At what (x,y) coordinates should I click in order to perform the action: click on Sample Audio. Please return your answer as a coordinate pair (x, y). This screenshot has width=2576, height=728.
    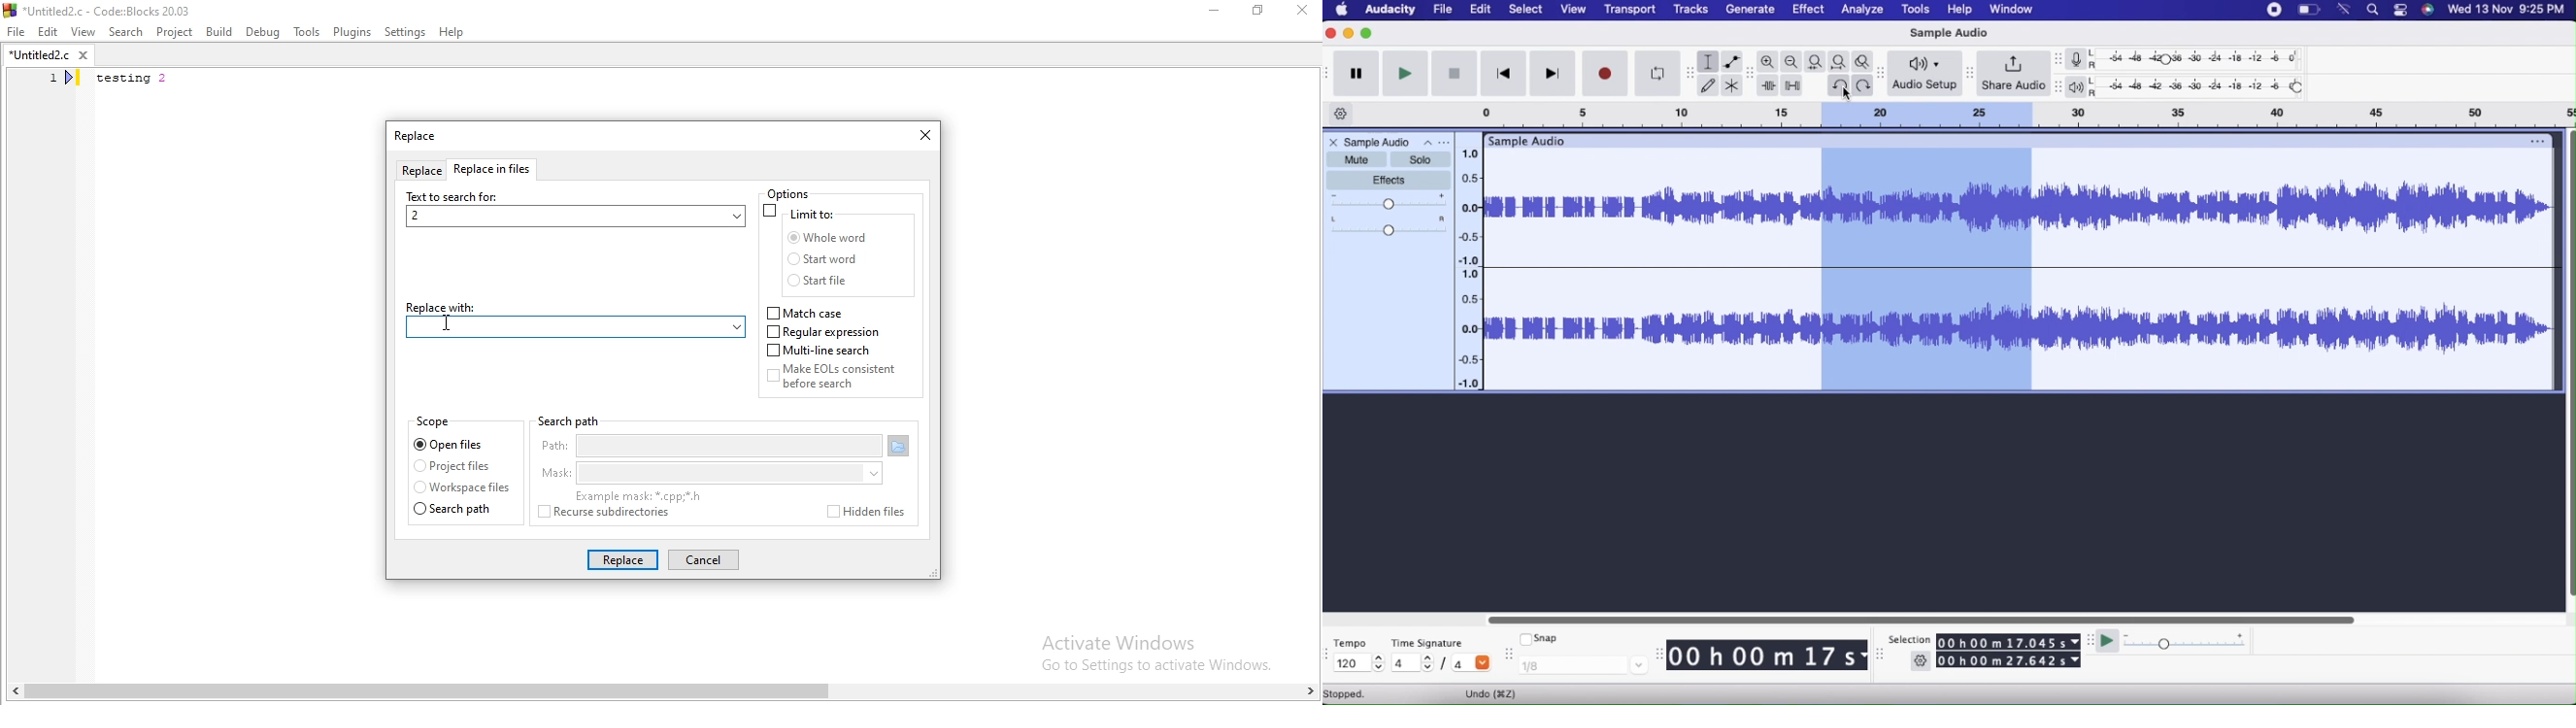
    Looking at the image, I should click on (1389, 142).